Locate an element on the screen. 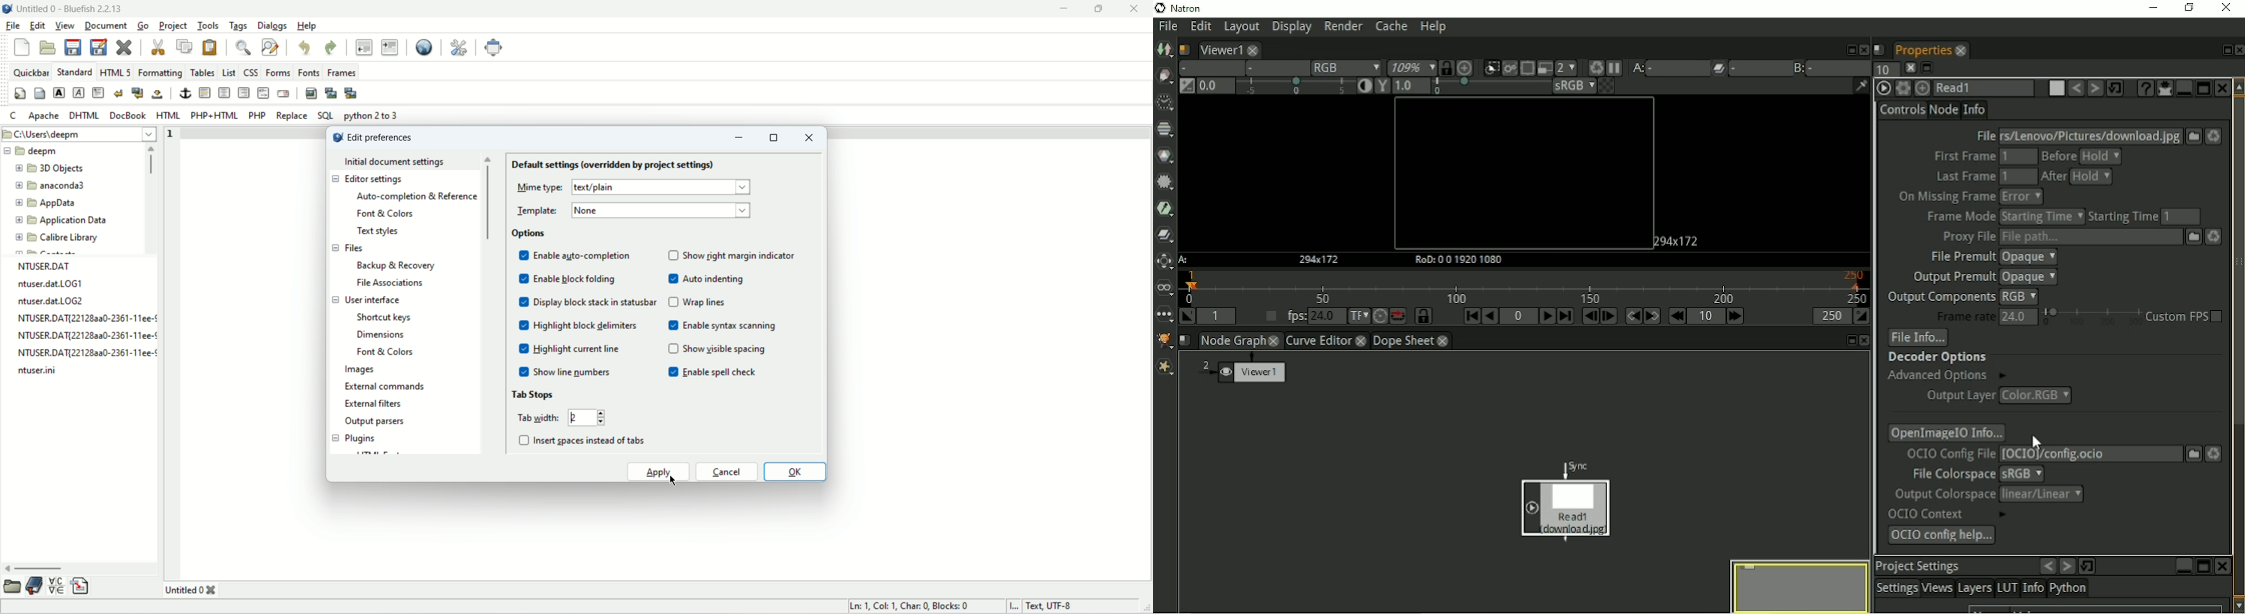  quickbar is located at coordinates (31, 71).